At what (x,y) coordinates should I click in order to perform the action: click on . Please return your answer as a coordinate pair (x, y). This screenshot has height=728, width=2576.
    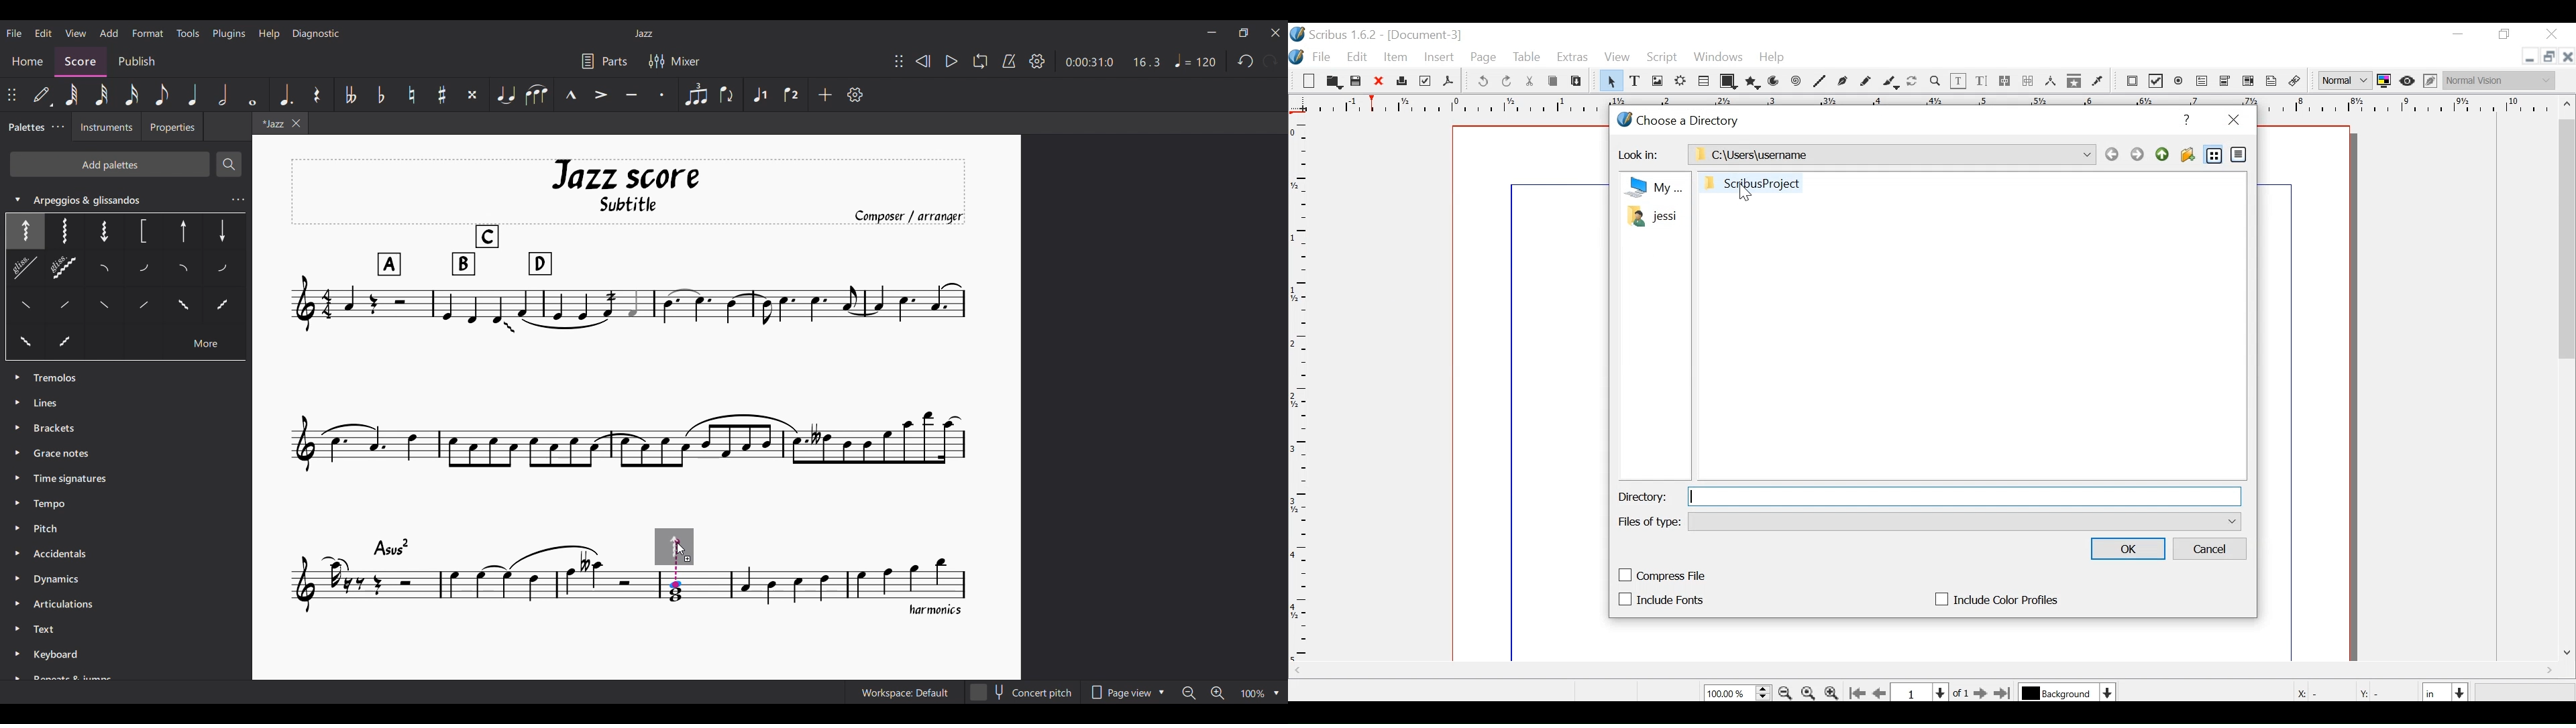
    Looking at the image, I should click on (65, 307).